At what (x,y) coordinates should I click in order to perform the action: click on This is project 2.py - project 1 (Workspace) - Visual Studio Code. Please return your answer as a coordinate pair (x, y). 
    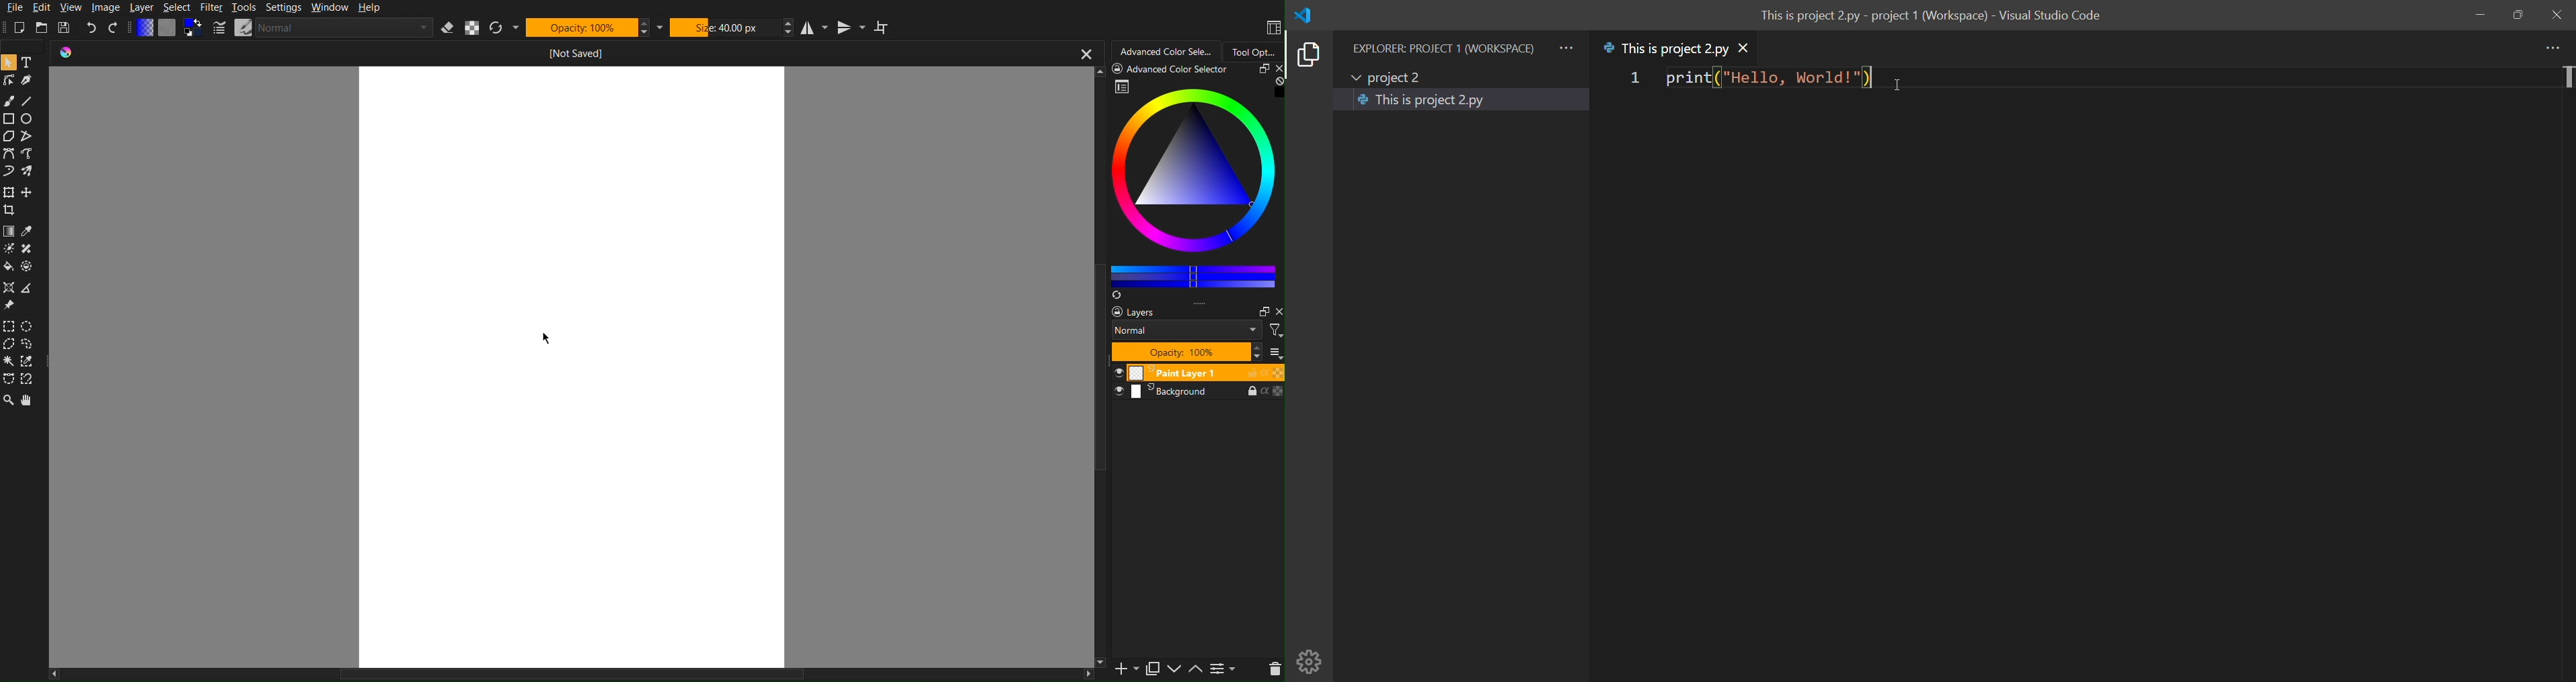
    Looking at the image, I should click on (1937, 17).